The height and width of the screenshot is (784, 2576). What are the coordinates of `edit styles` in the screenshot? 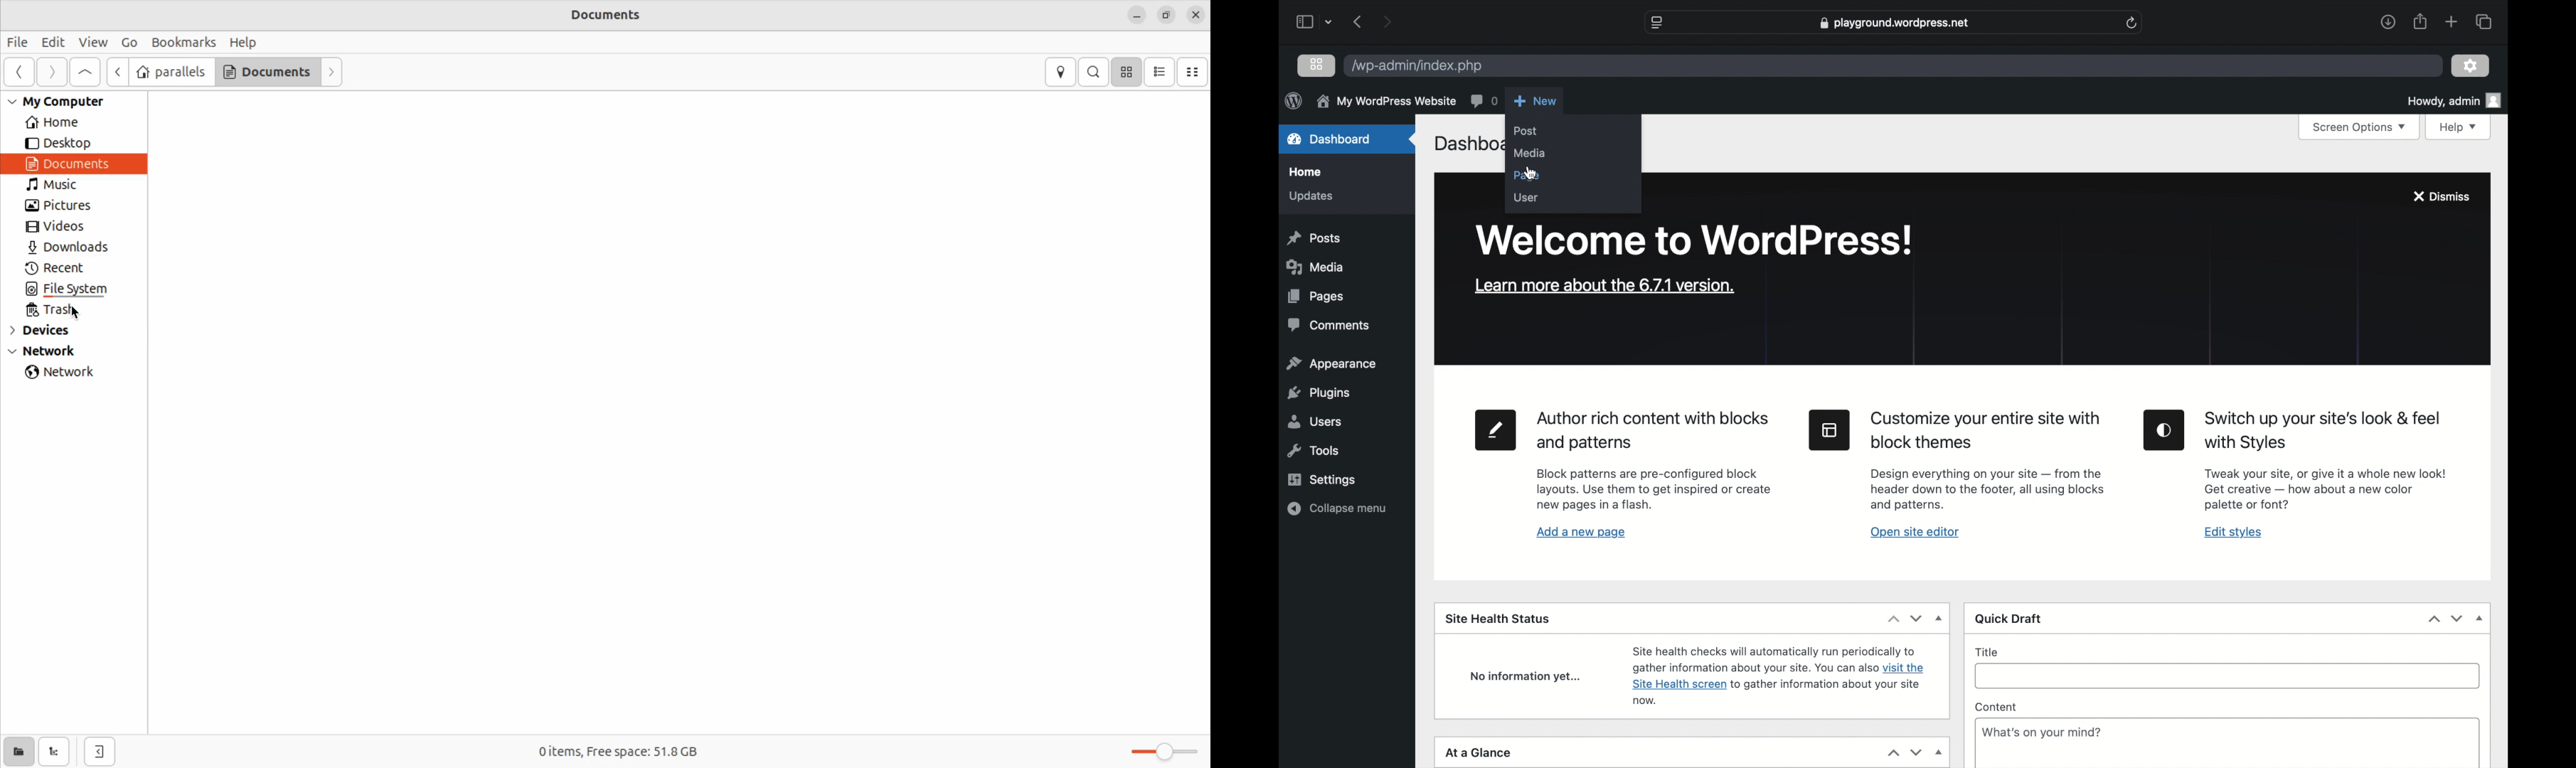 It's located at (2233, 533).